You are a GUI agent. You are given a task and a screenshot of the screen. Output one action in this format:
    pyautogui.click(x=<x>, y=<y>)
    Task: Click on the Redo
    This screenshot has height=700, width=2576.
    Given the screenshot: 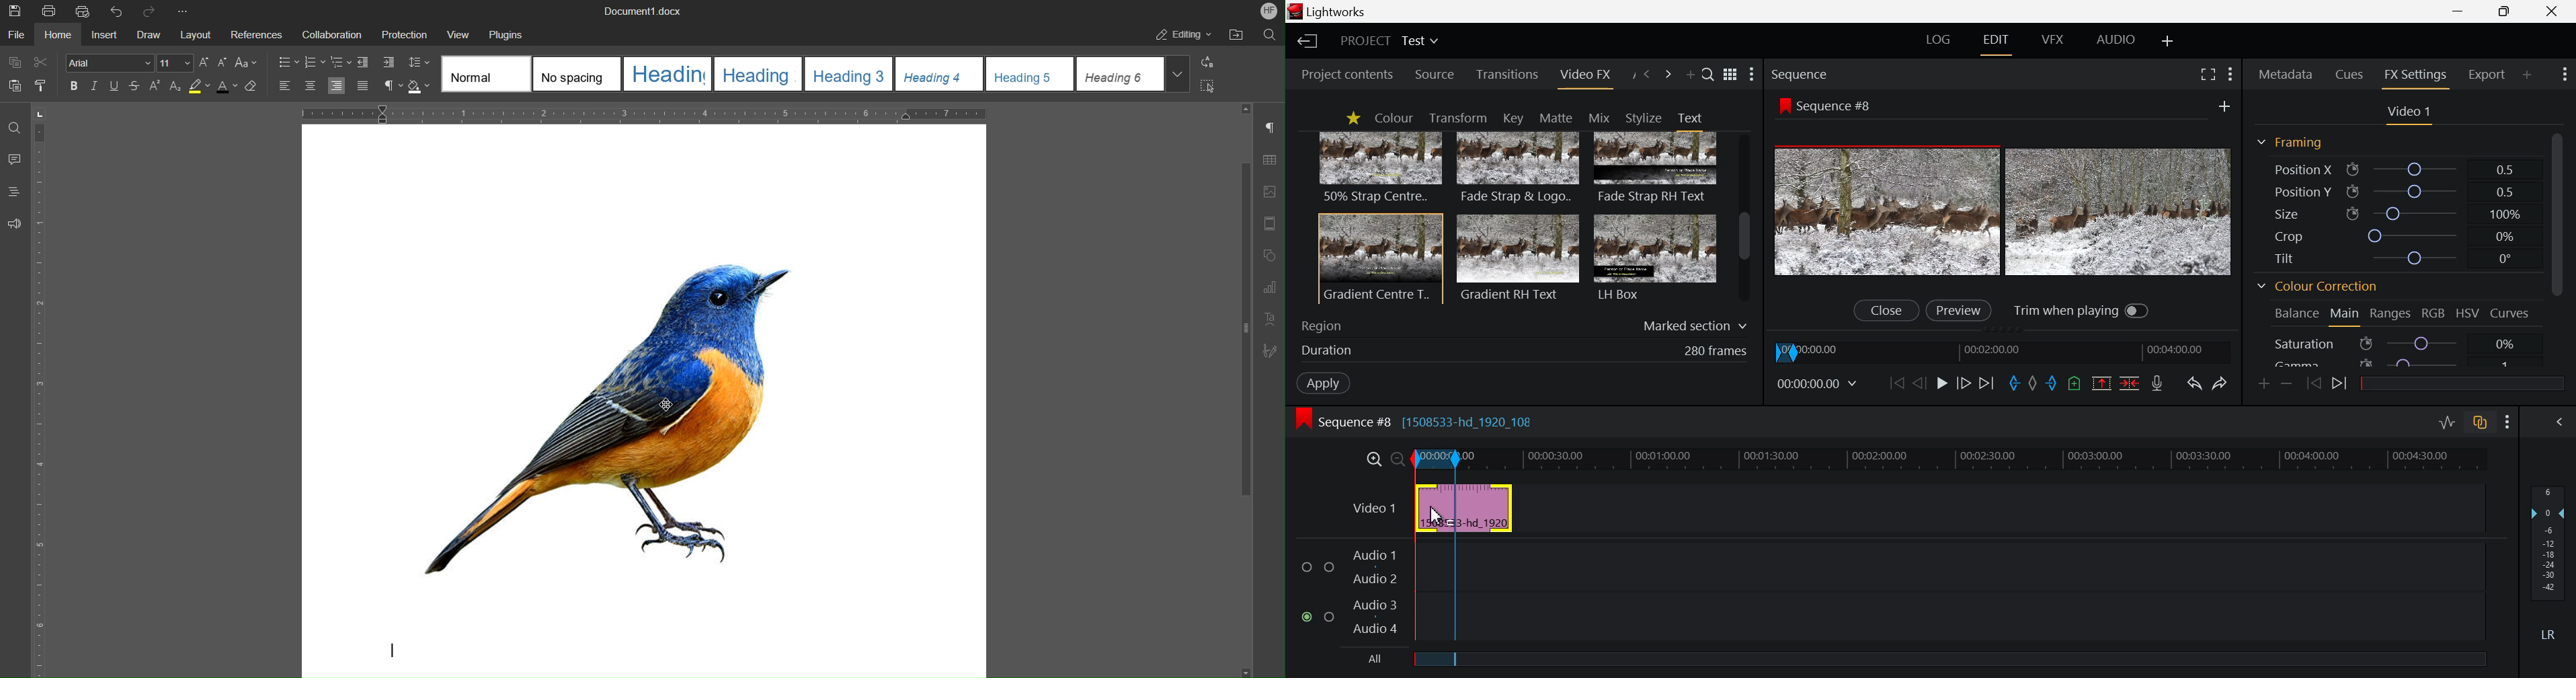 What is the action you would take?
    pyautogui.click(x=2222, y=382)
    